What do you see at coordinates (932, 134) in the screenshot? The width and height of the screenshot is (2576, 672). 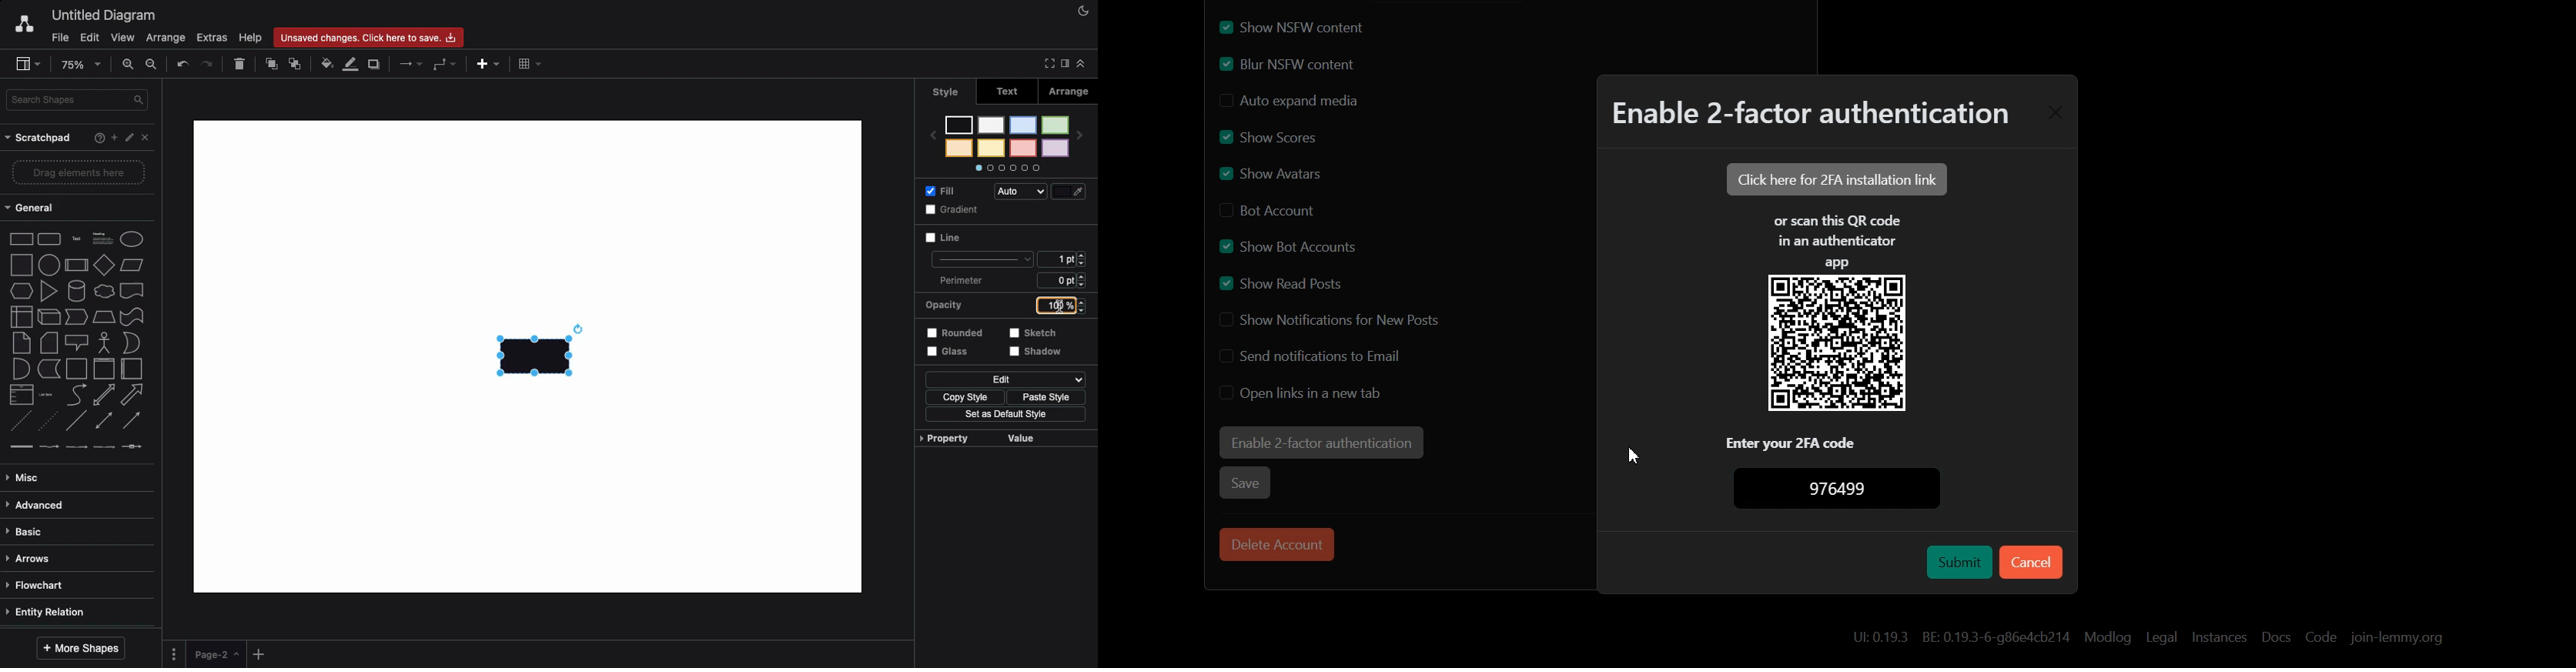 I see `previous` at bounding box center [932, 134].